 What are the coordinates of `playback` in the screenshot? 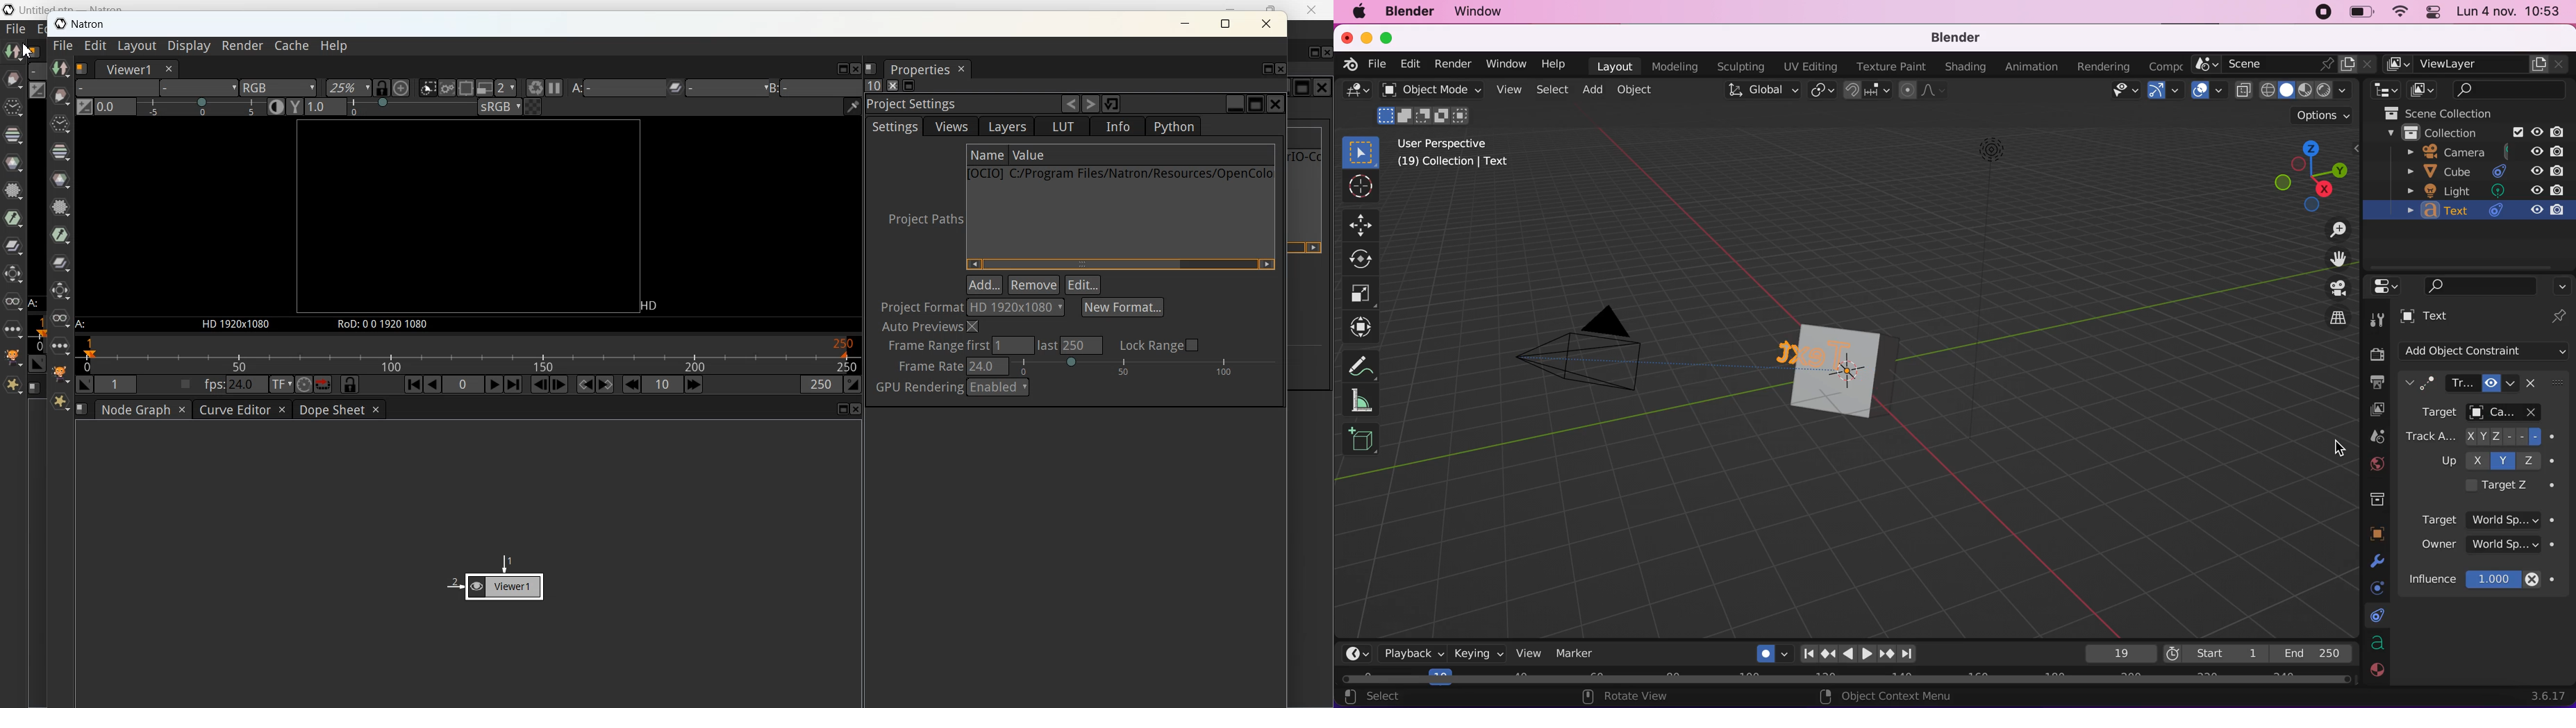 It's located at (1414, 655).